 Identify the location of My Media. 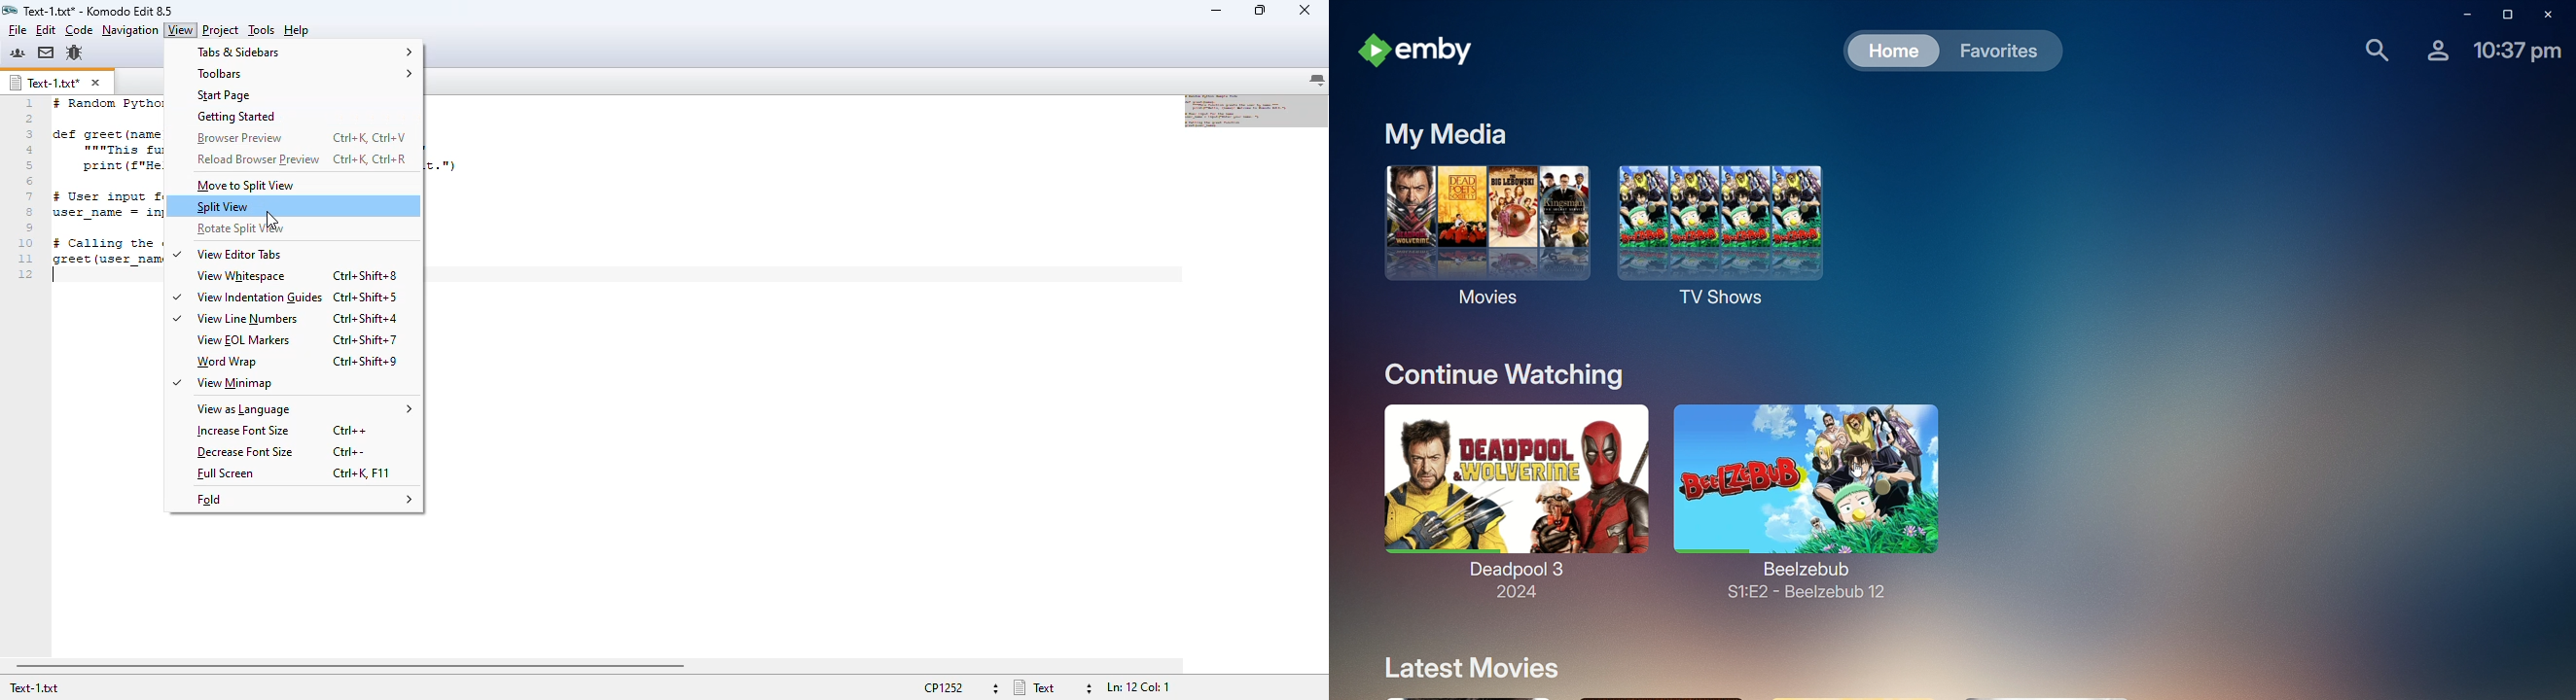
(1446, 136).